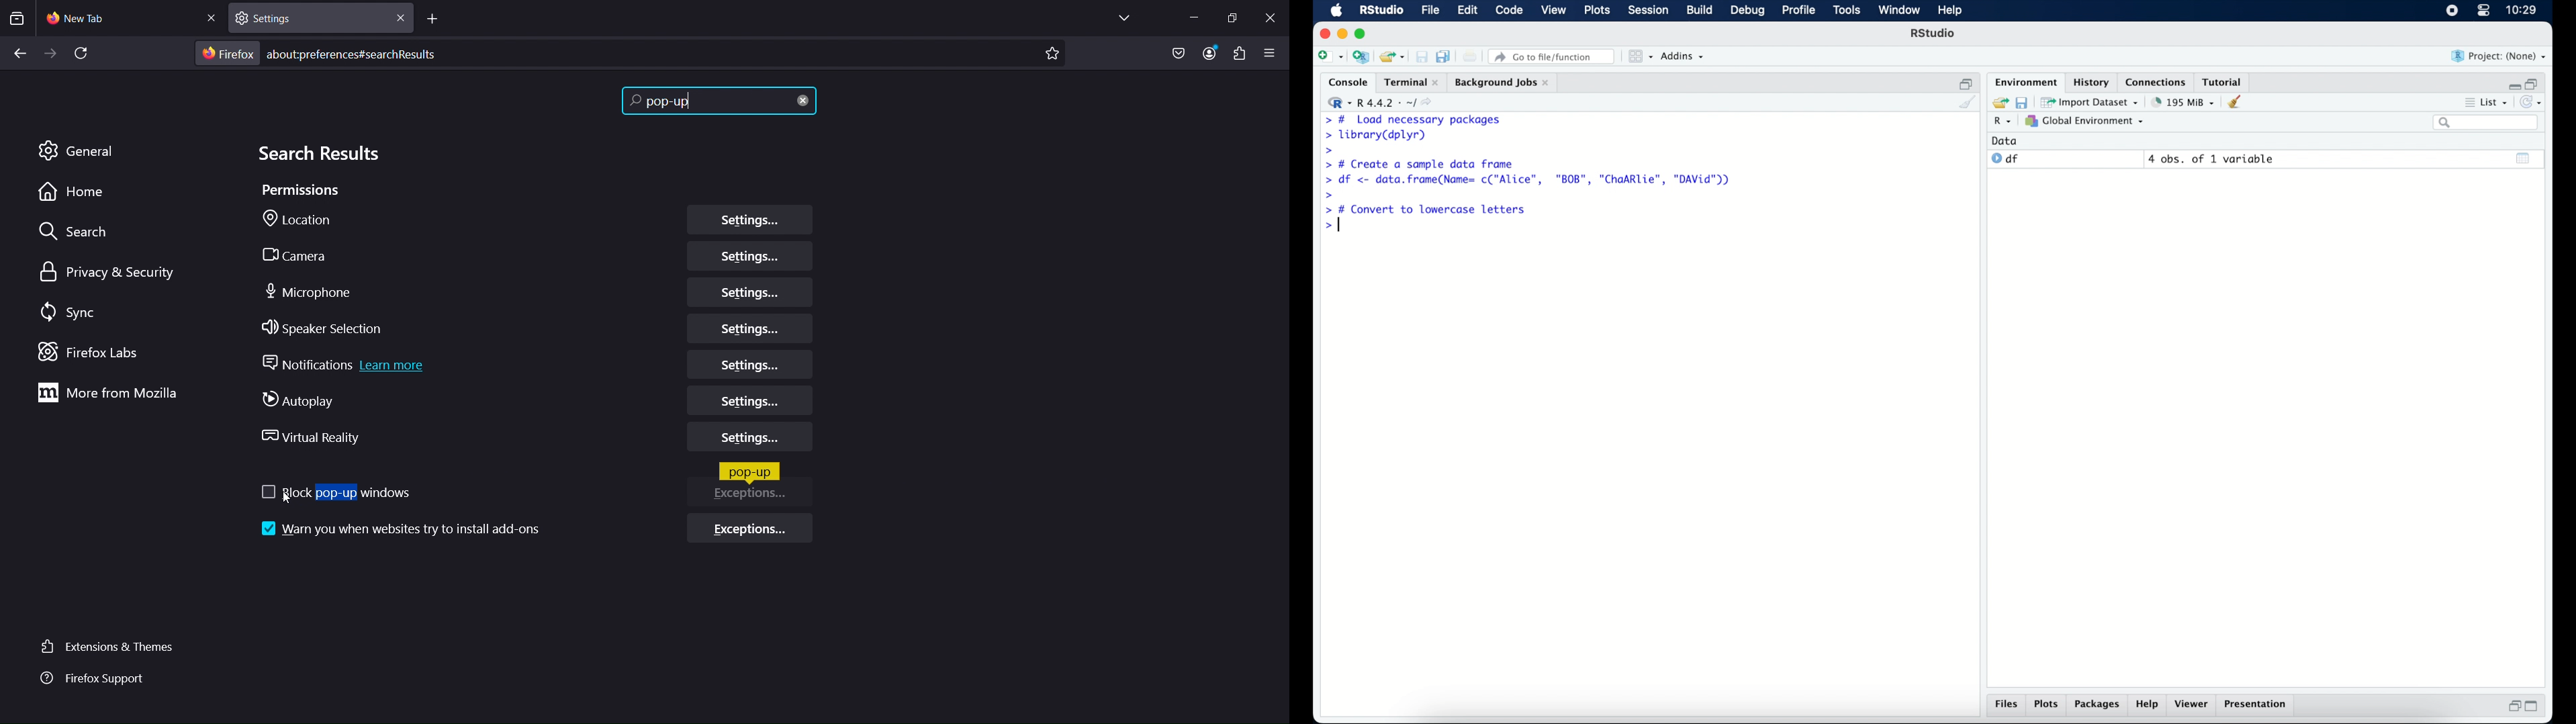  Describe the element at coordinates (91, 352) in the screenshot. I see `Firefox Labs` at that location.